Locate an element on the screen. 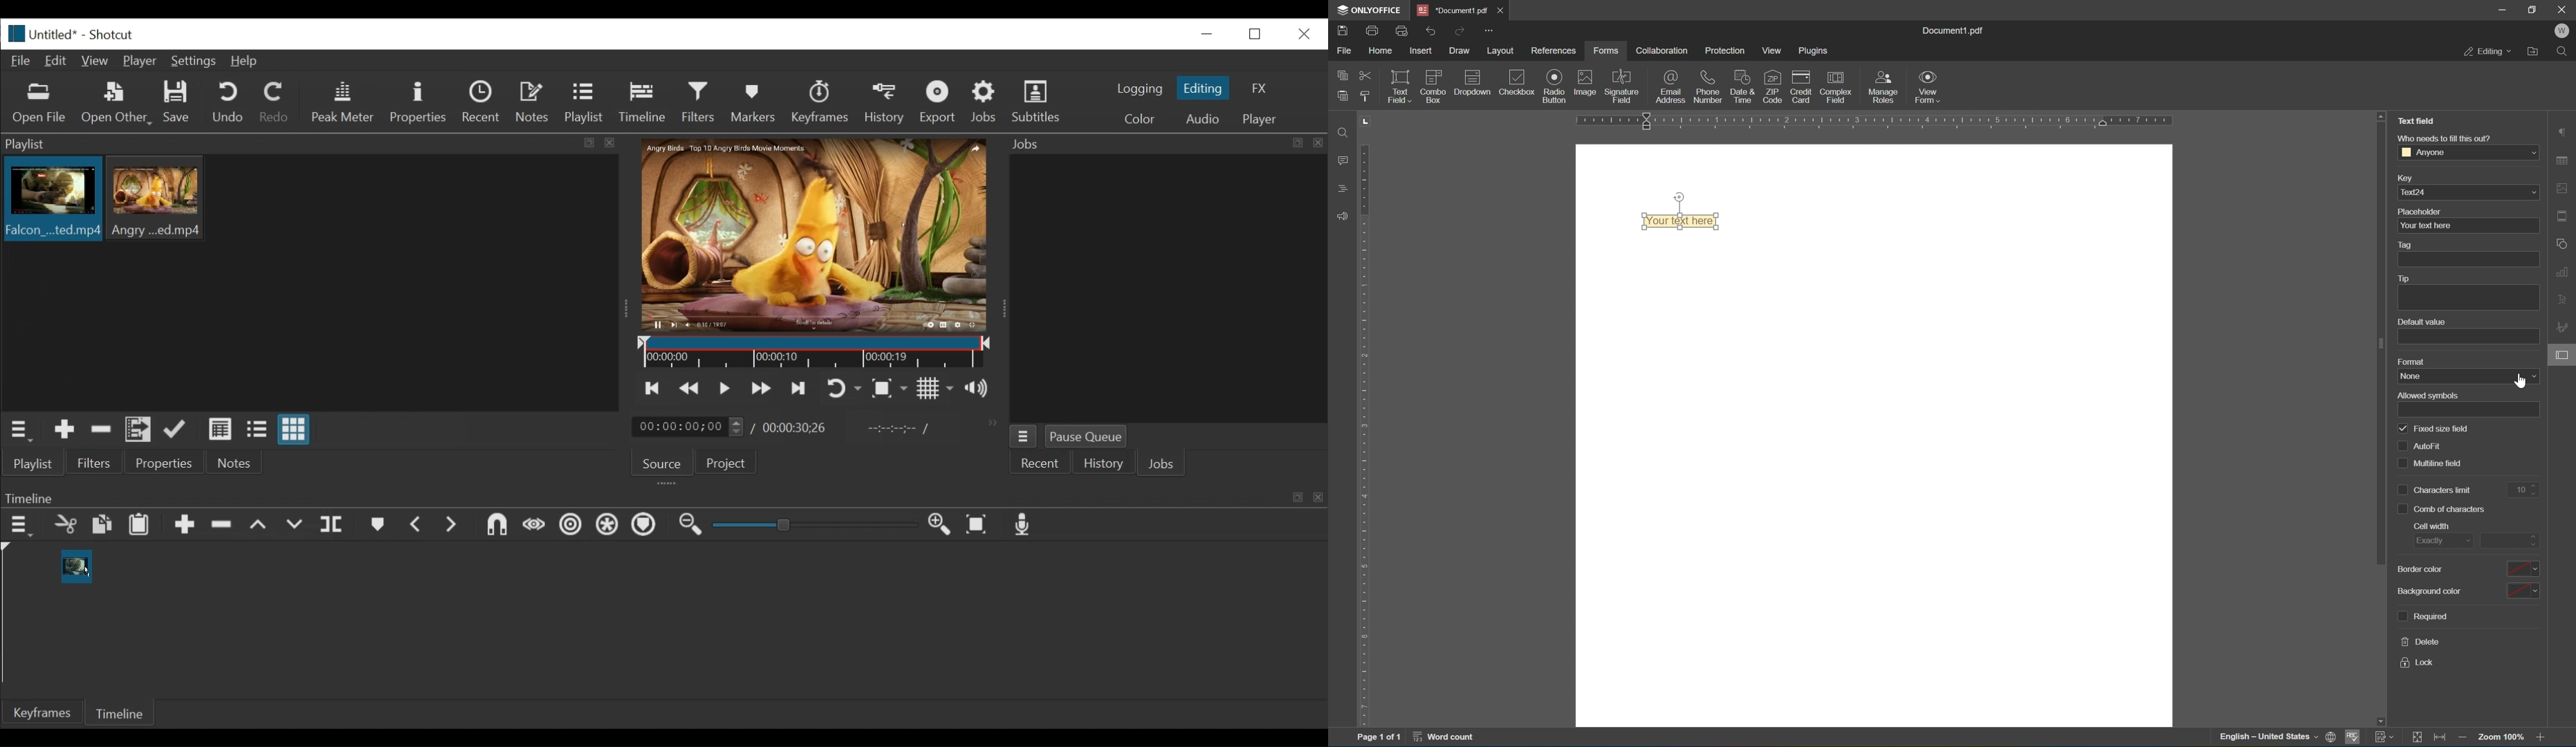 The image size is (2576, 756). jobs menu is located at coordinates (1023, 434).